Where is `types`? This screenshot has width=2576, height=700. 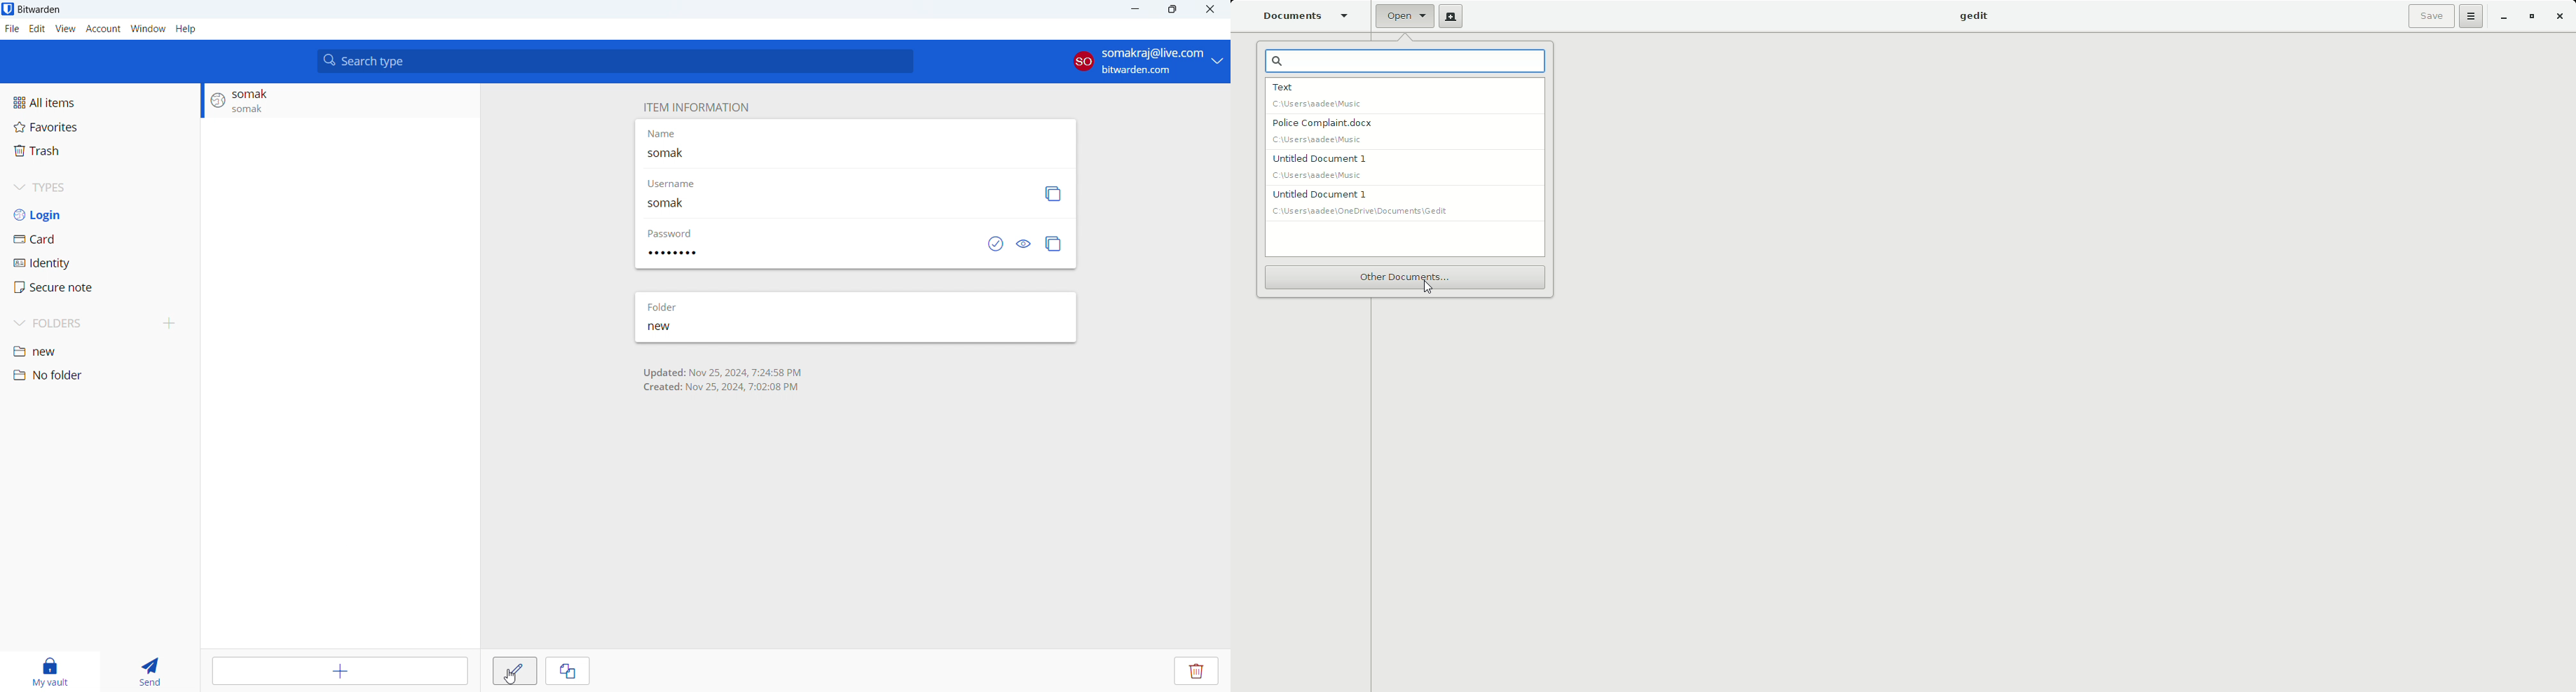 types is located at coordinates (100, 187).